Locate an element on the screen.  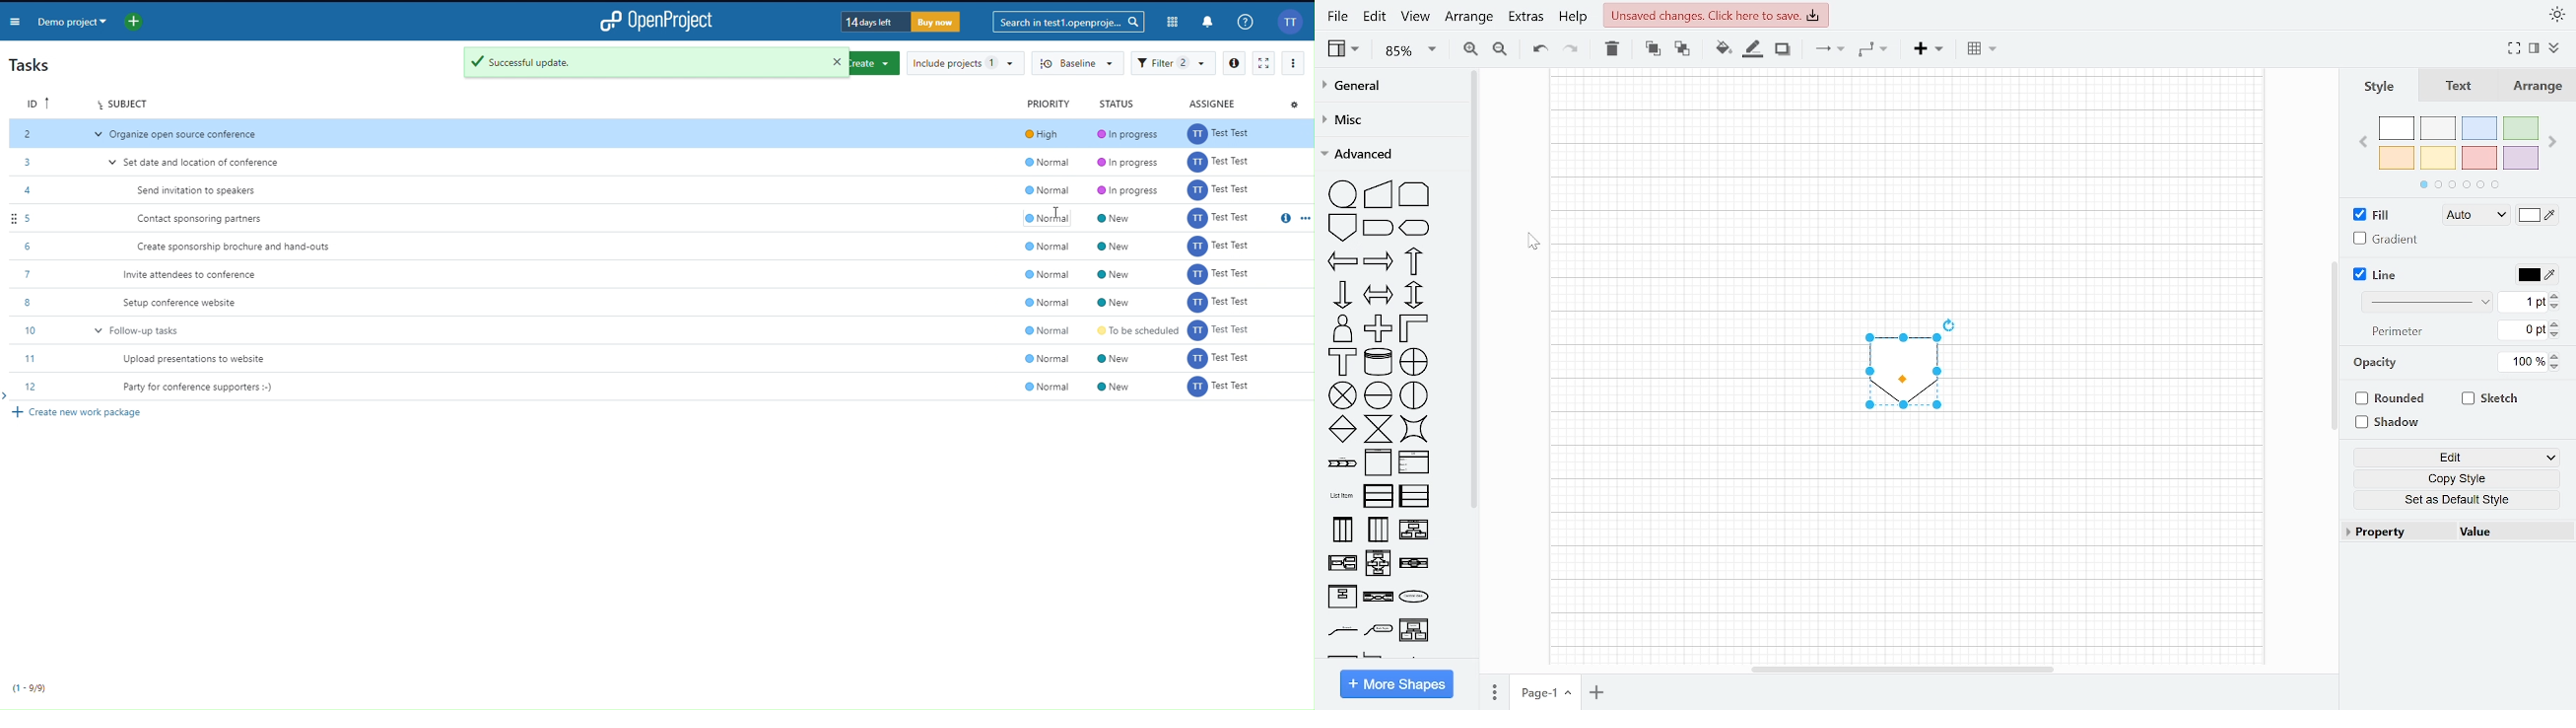
More shapes is located at coordinates (1395, 683).